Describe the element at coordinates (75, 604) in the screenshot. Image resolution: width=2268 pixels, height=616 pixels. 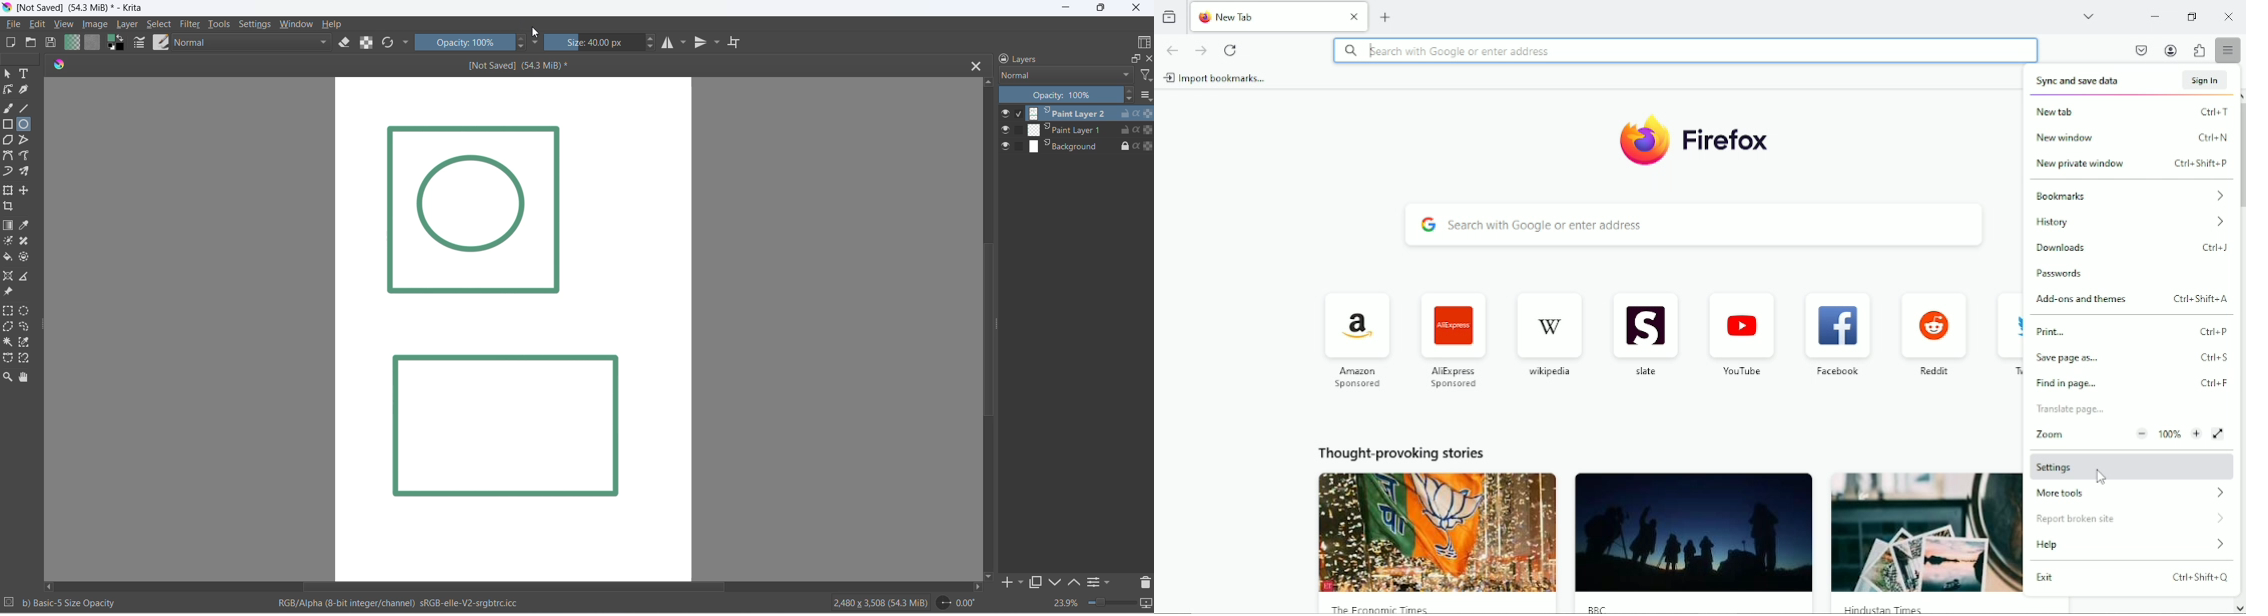
I see `b) Basic - 5 Size Opacity` at that location.